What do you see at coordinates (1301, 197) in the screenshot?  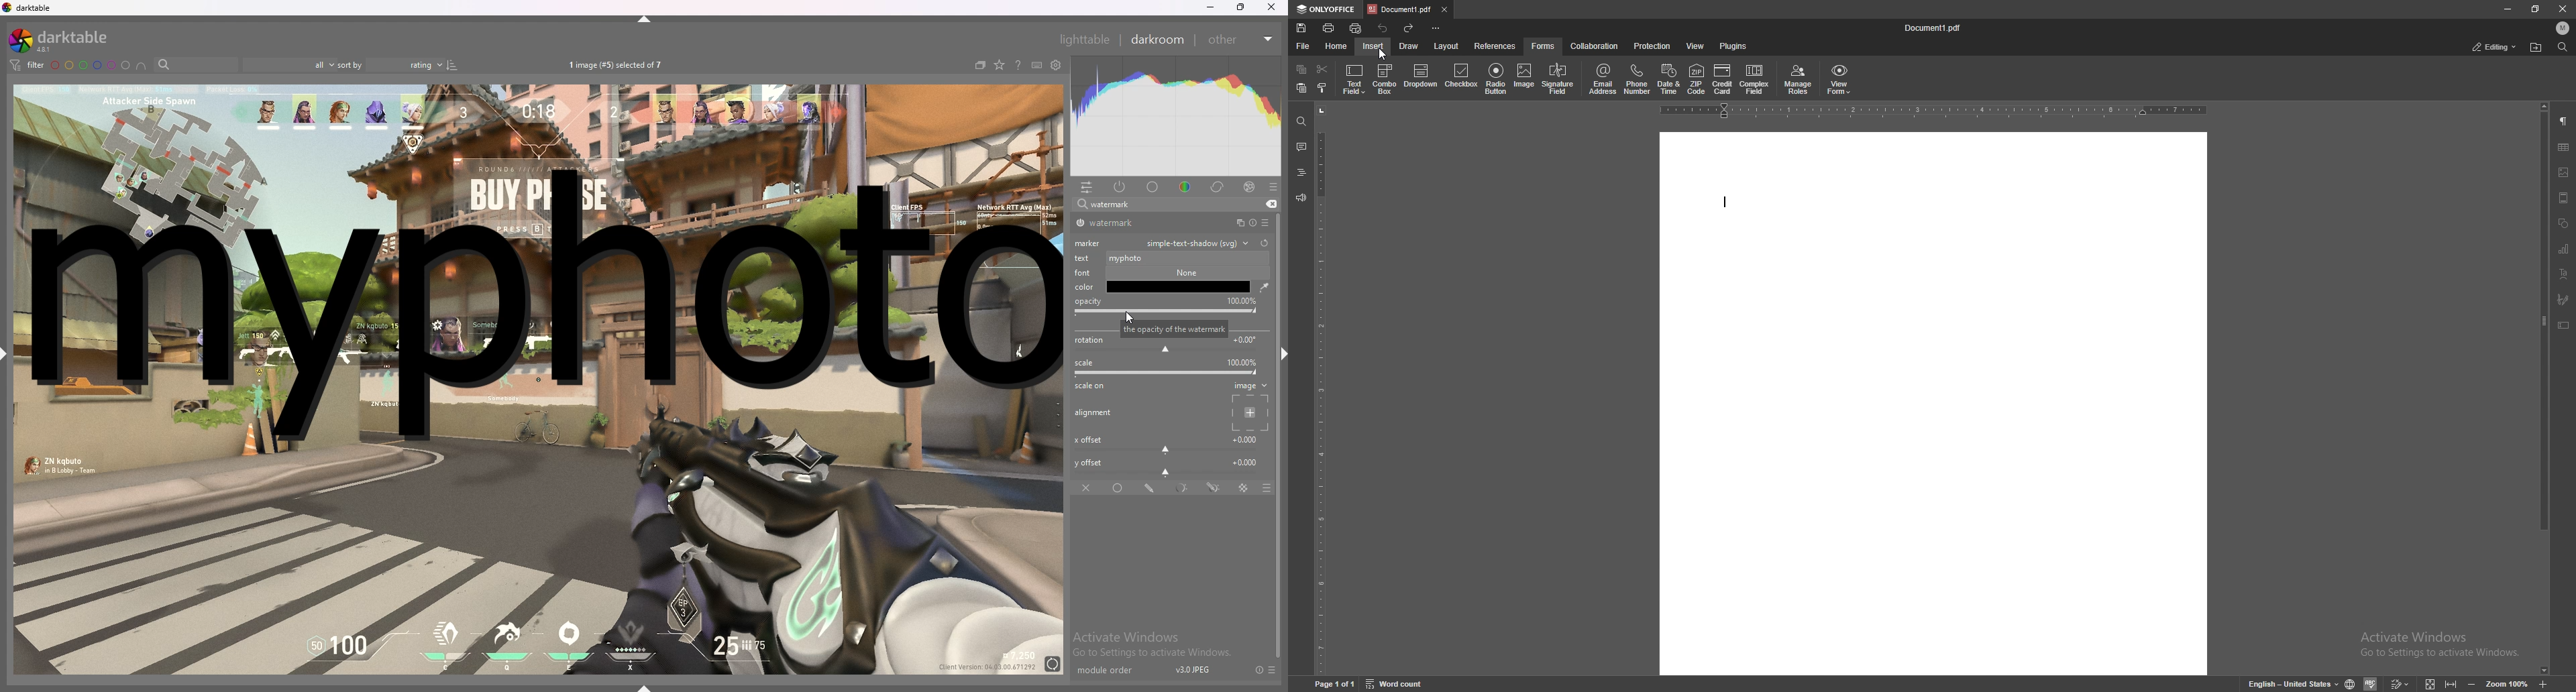 I see `feedback` at bounding box center [1301, 197].